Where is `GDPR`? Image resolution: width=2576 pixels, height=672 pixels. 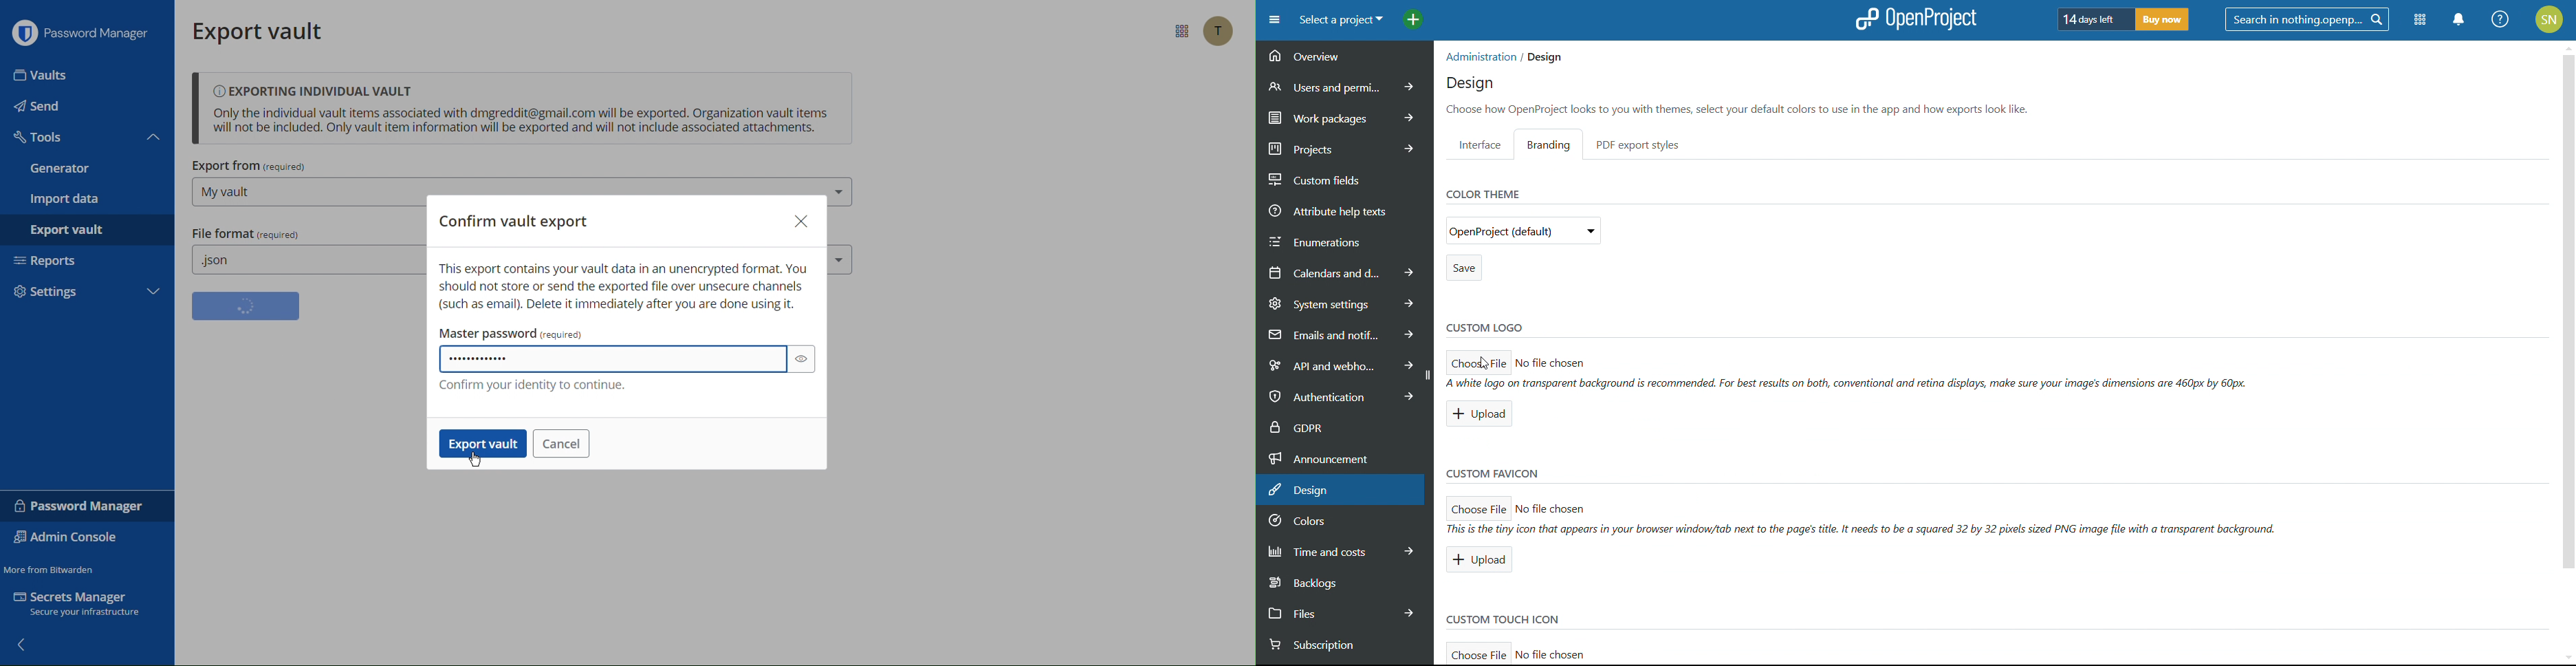 GDPR is located at coordinates (1344, 425).